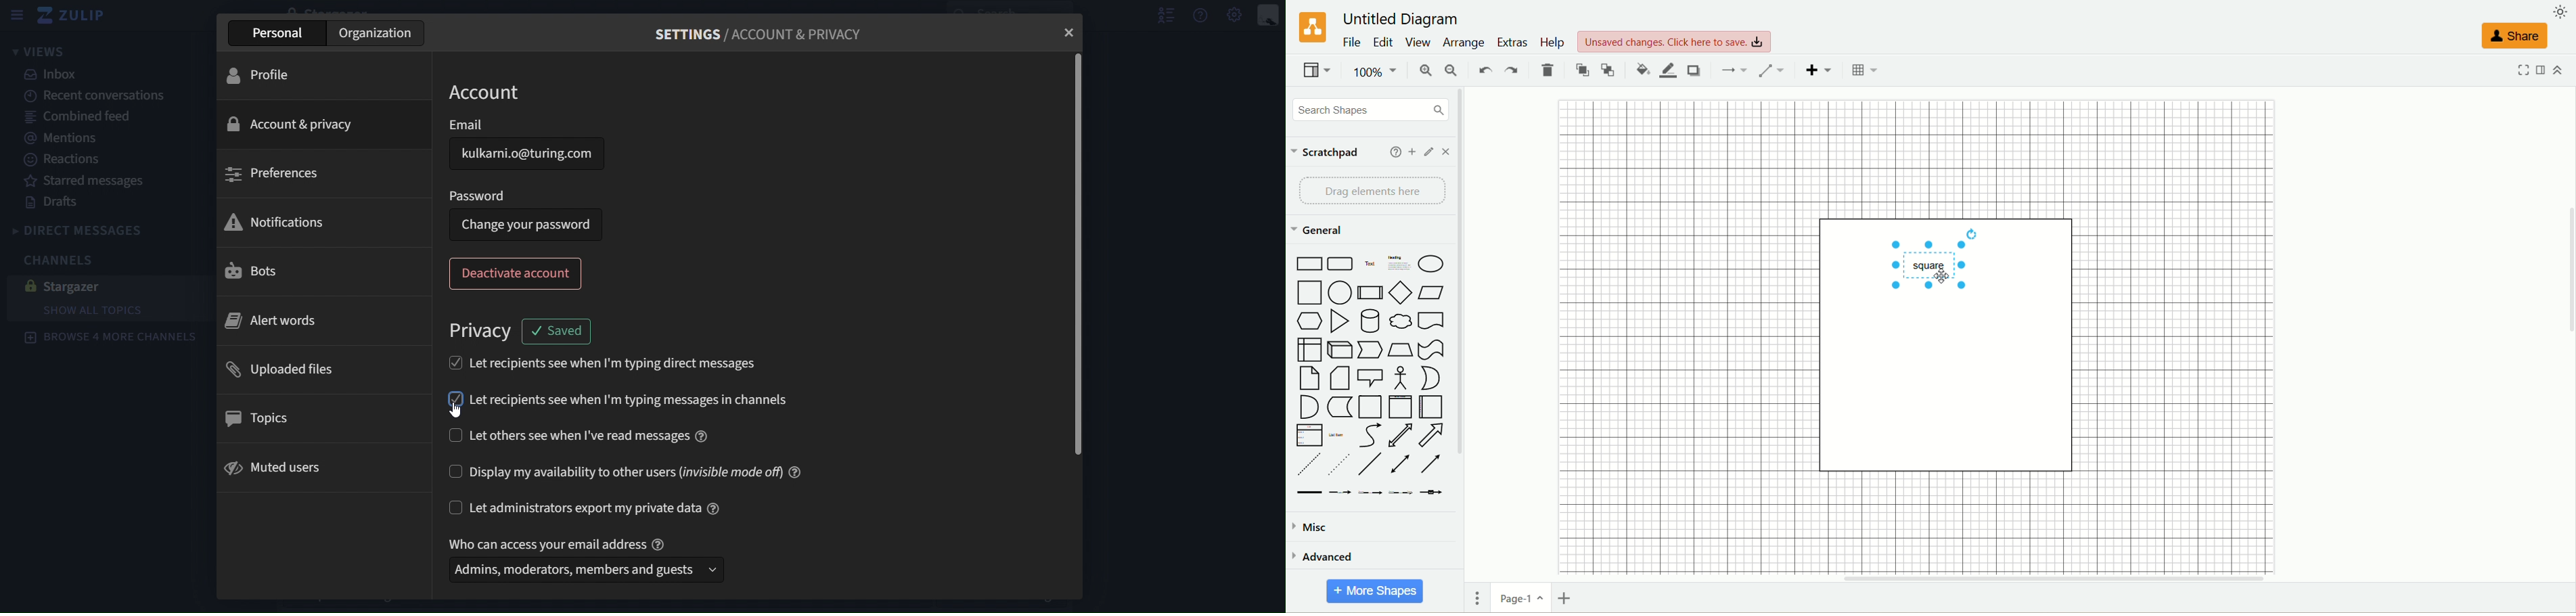 Image resolution: width=2576 pixels, height=616 pixels. Describe the element at coordinates (2557, 71) in the screenshot. I see `collapse/expand` at that location.